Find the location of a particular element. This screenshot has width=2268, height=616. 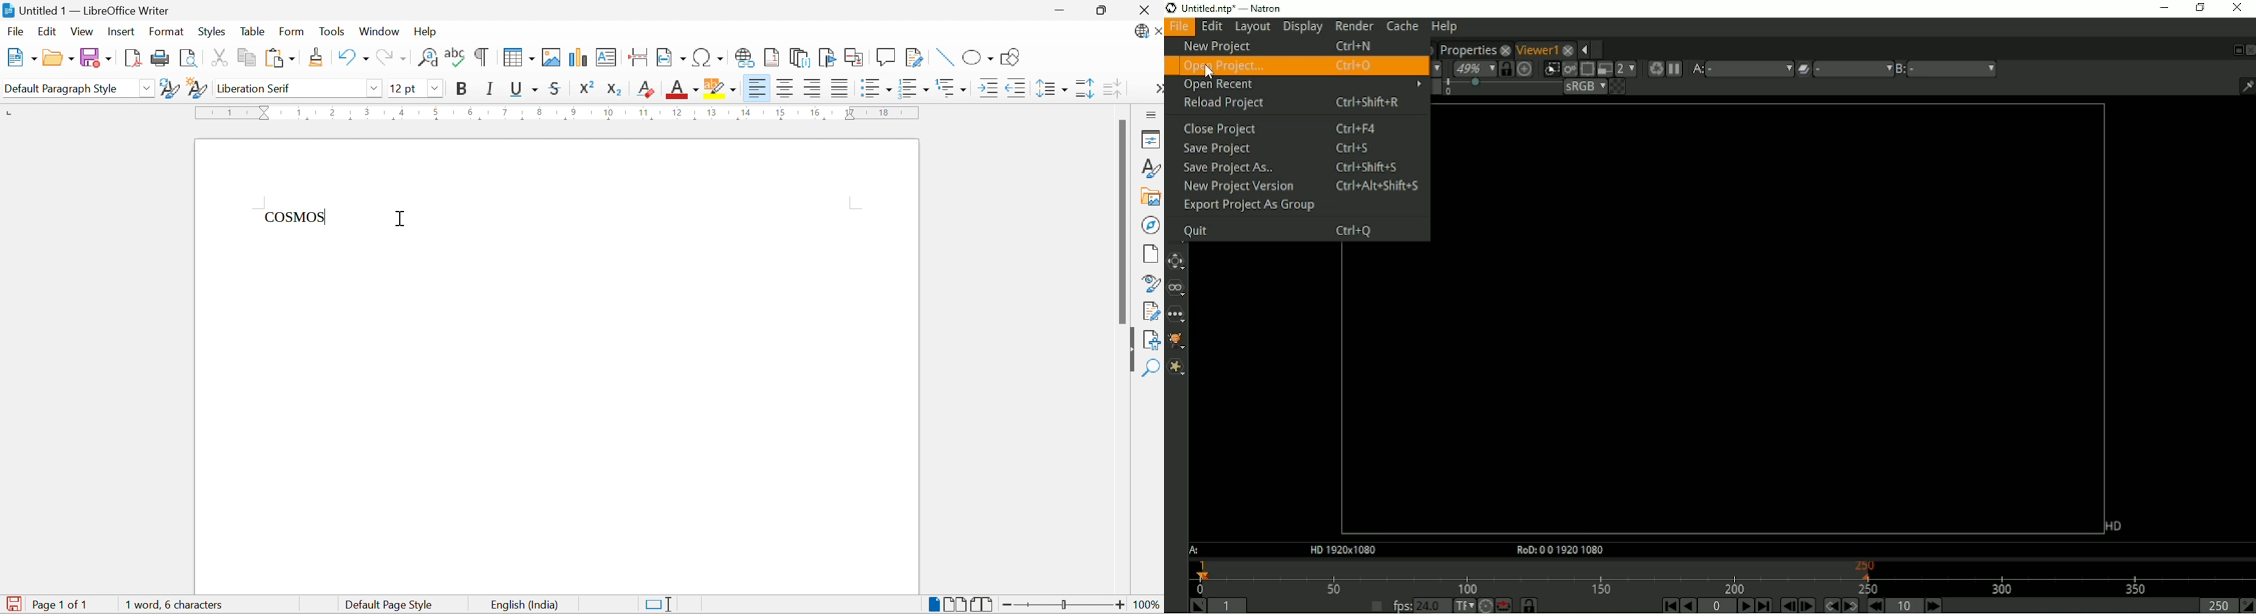

Insert Endnote is located at coordinates (801, 57).